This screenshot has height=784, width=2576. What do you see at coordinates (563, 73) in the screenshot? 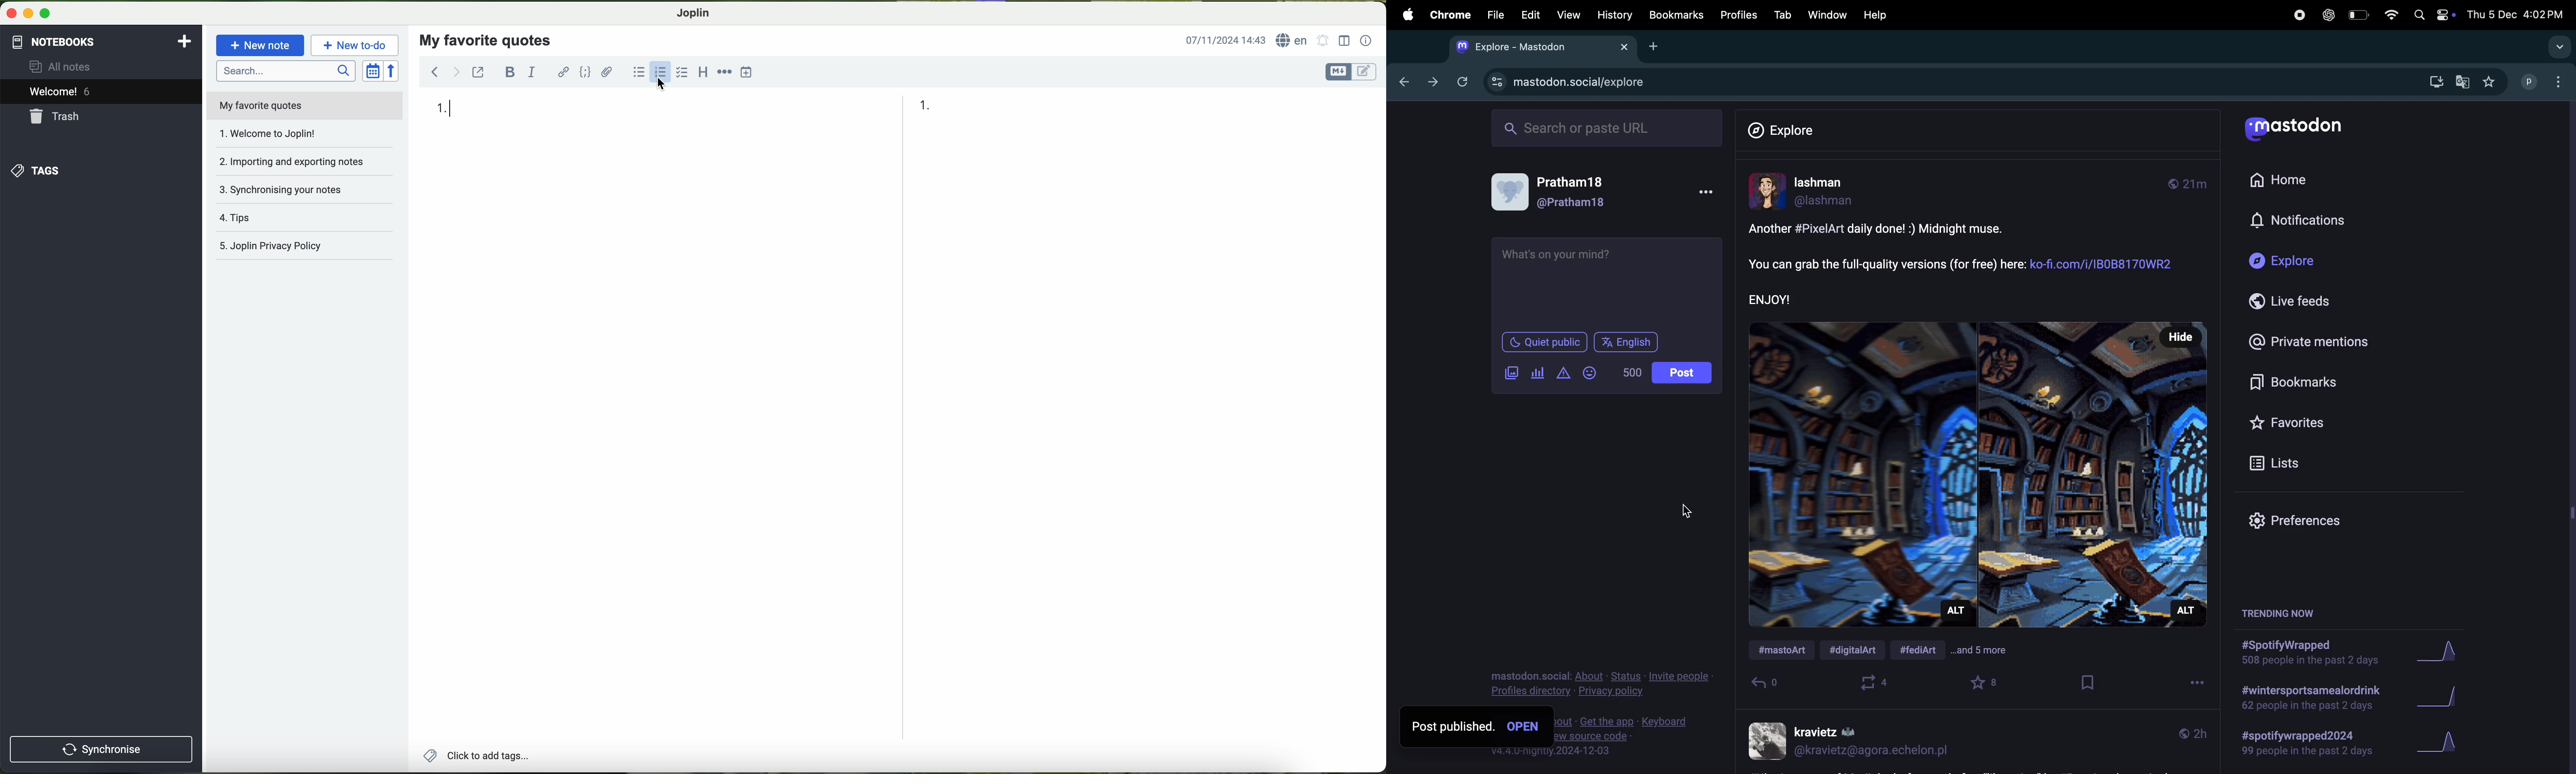
I see `hyperlink` at bounding box center [563, 73].